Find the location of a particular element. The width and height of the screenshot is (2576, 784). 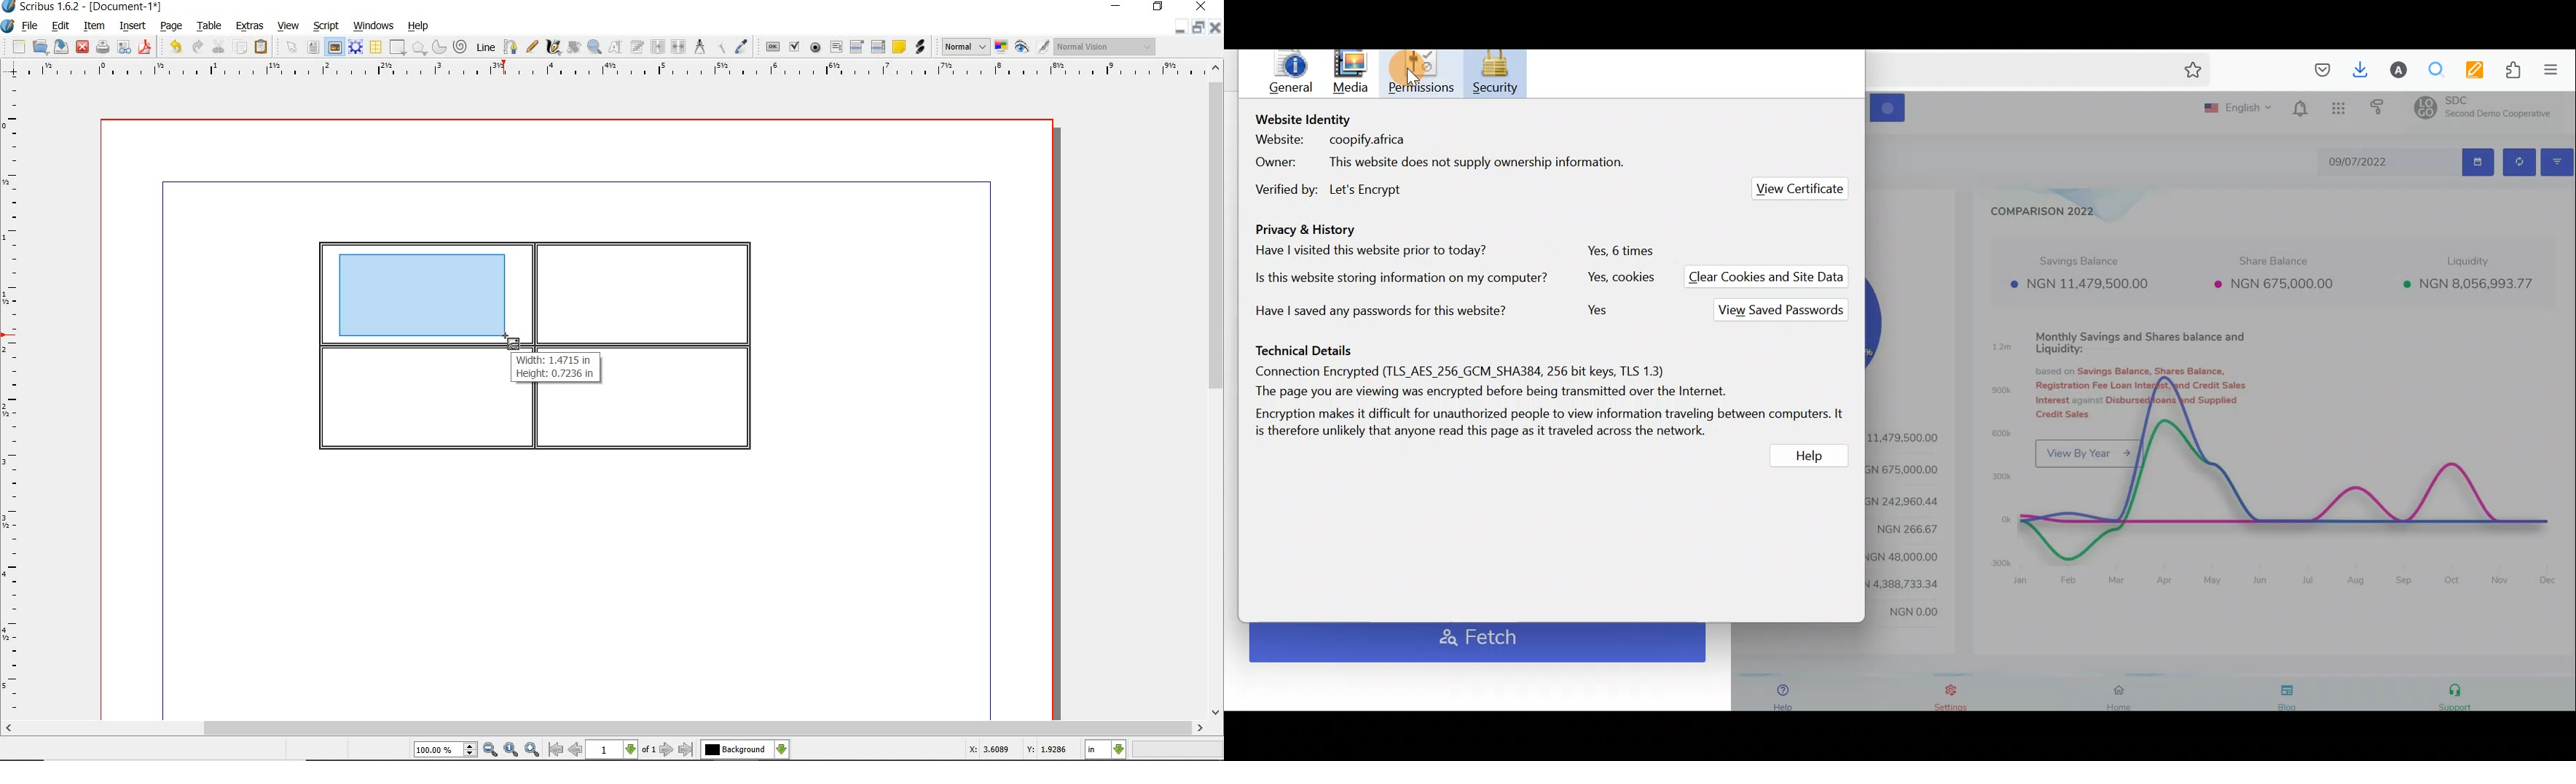

Open application menu is located at coordinates (2555, 70).